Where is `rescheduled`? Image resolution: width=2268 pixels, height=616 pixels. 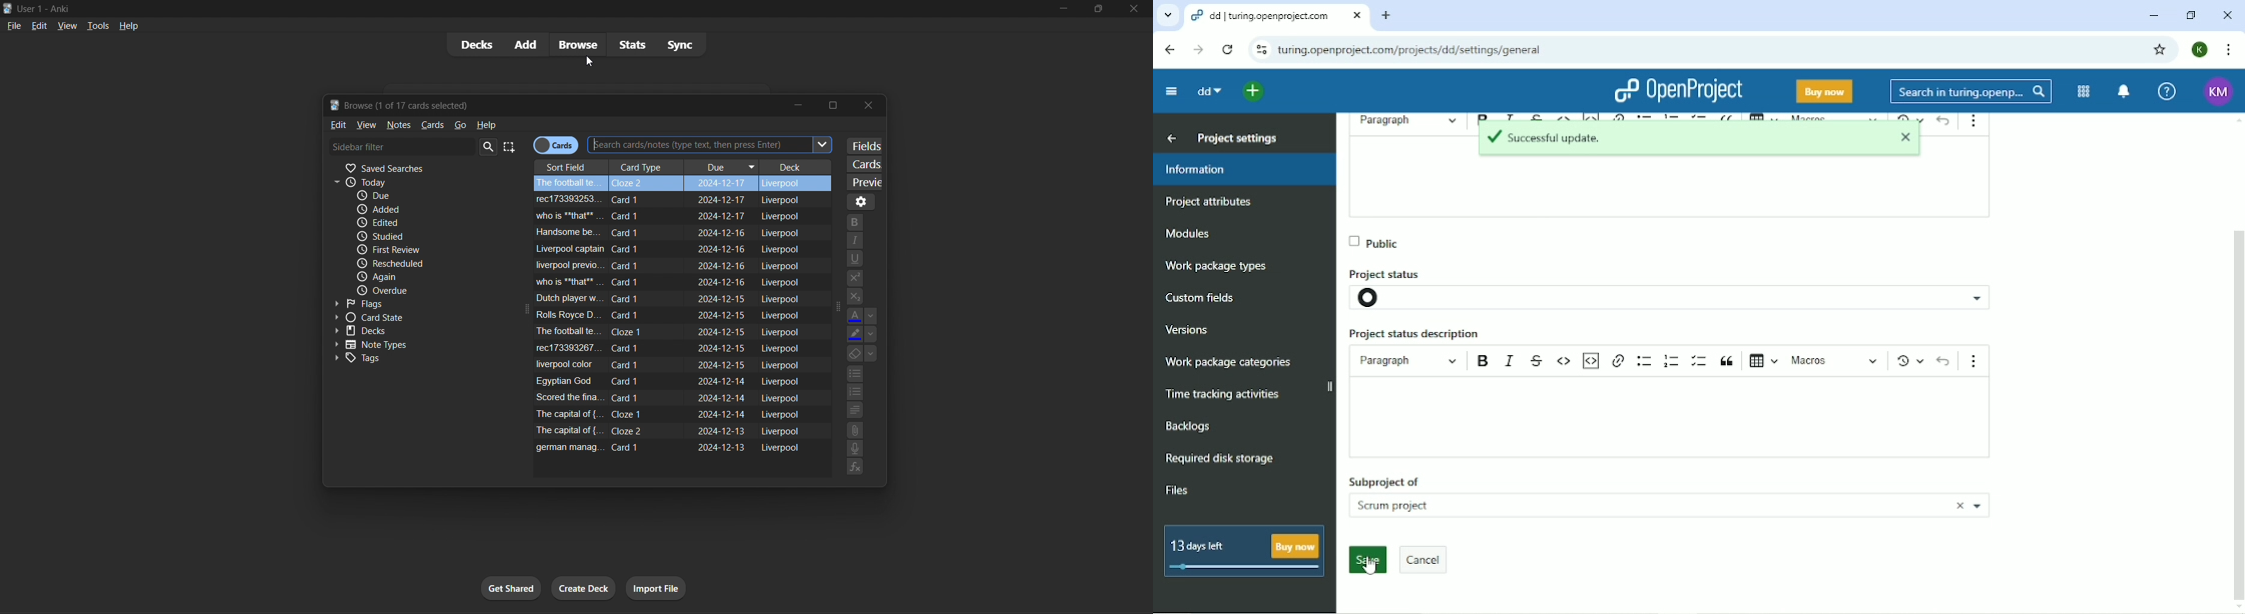
rescheduled is located at coordinates (415, 263).